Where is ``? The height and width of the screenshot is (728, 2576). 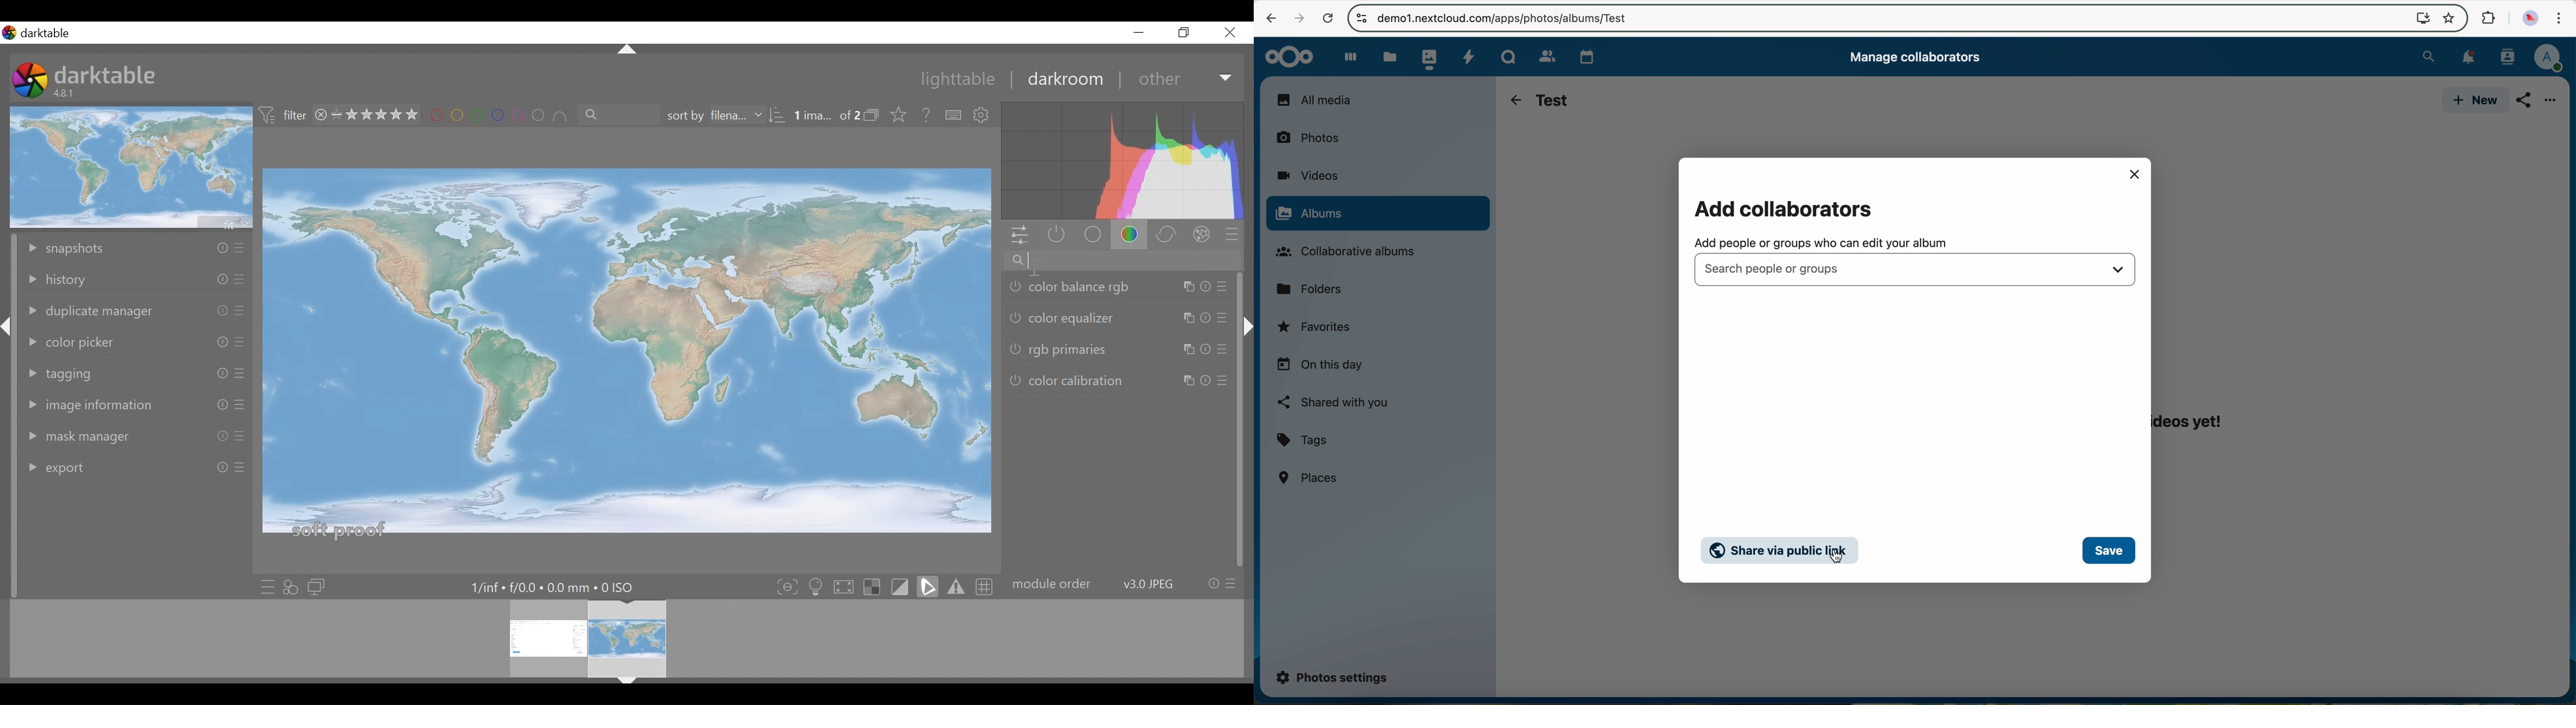  is located at coordinates (1138, 32).